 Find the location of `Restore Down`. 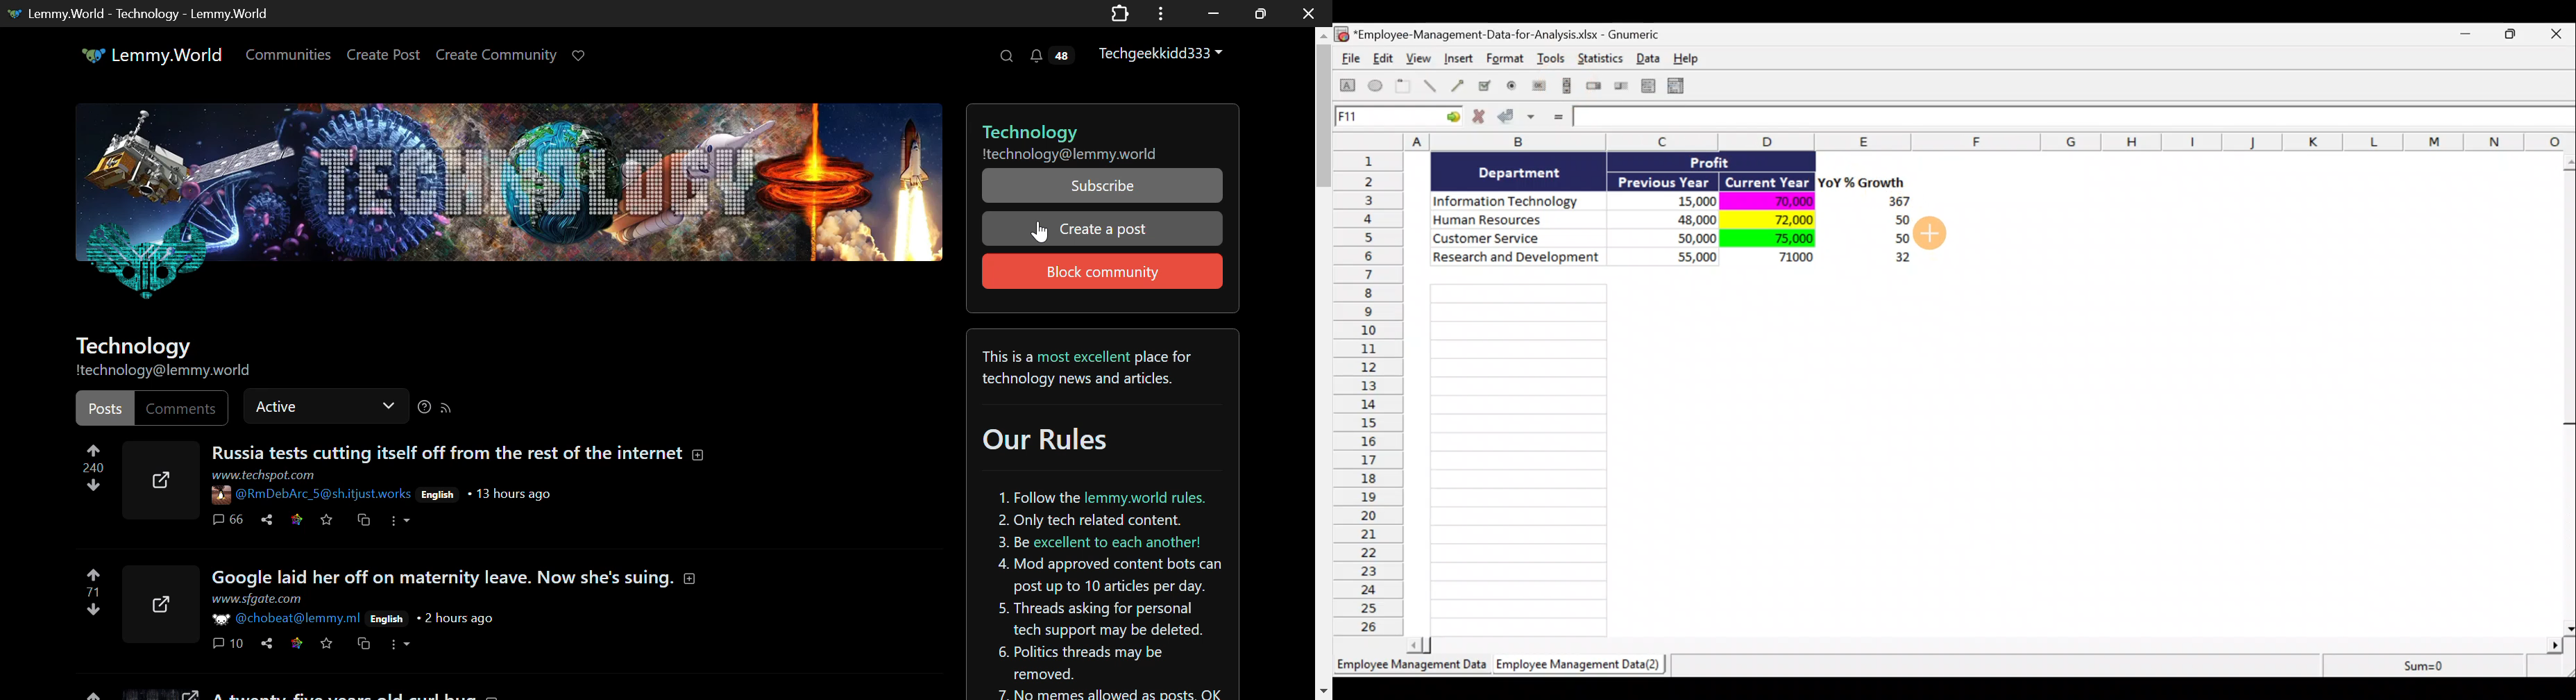

Restore Down is located at coordinates (1213, 13).